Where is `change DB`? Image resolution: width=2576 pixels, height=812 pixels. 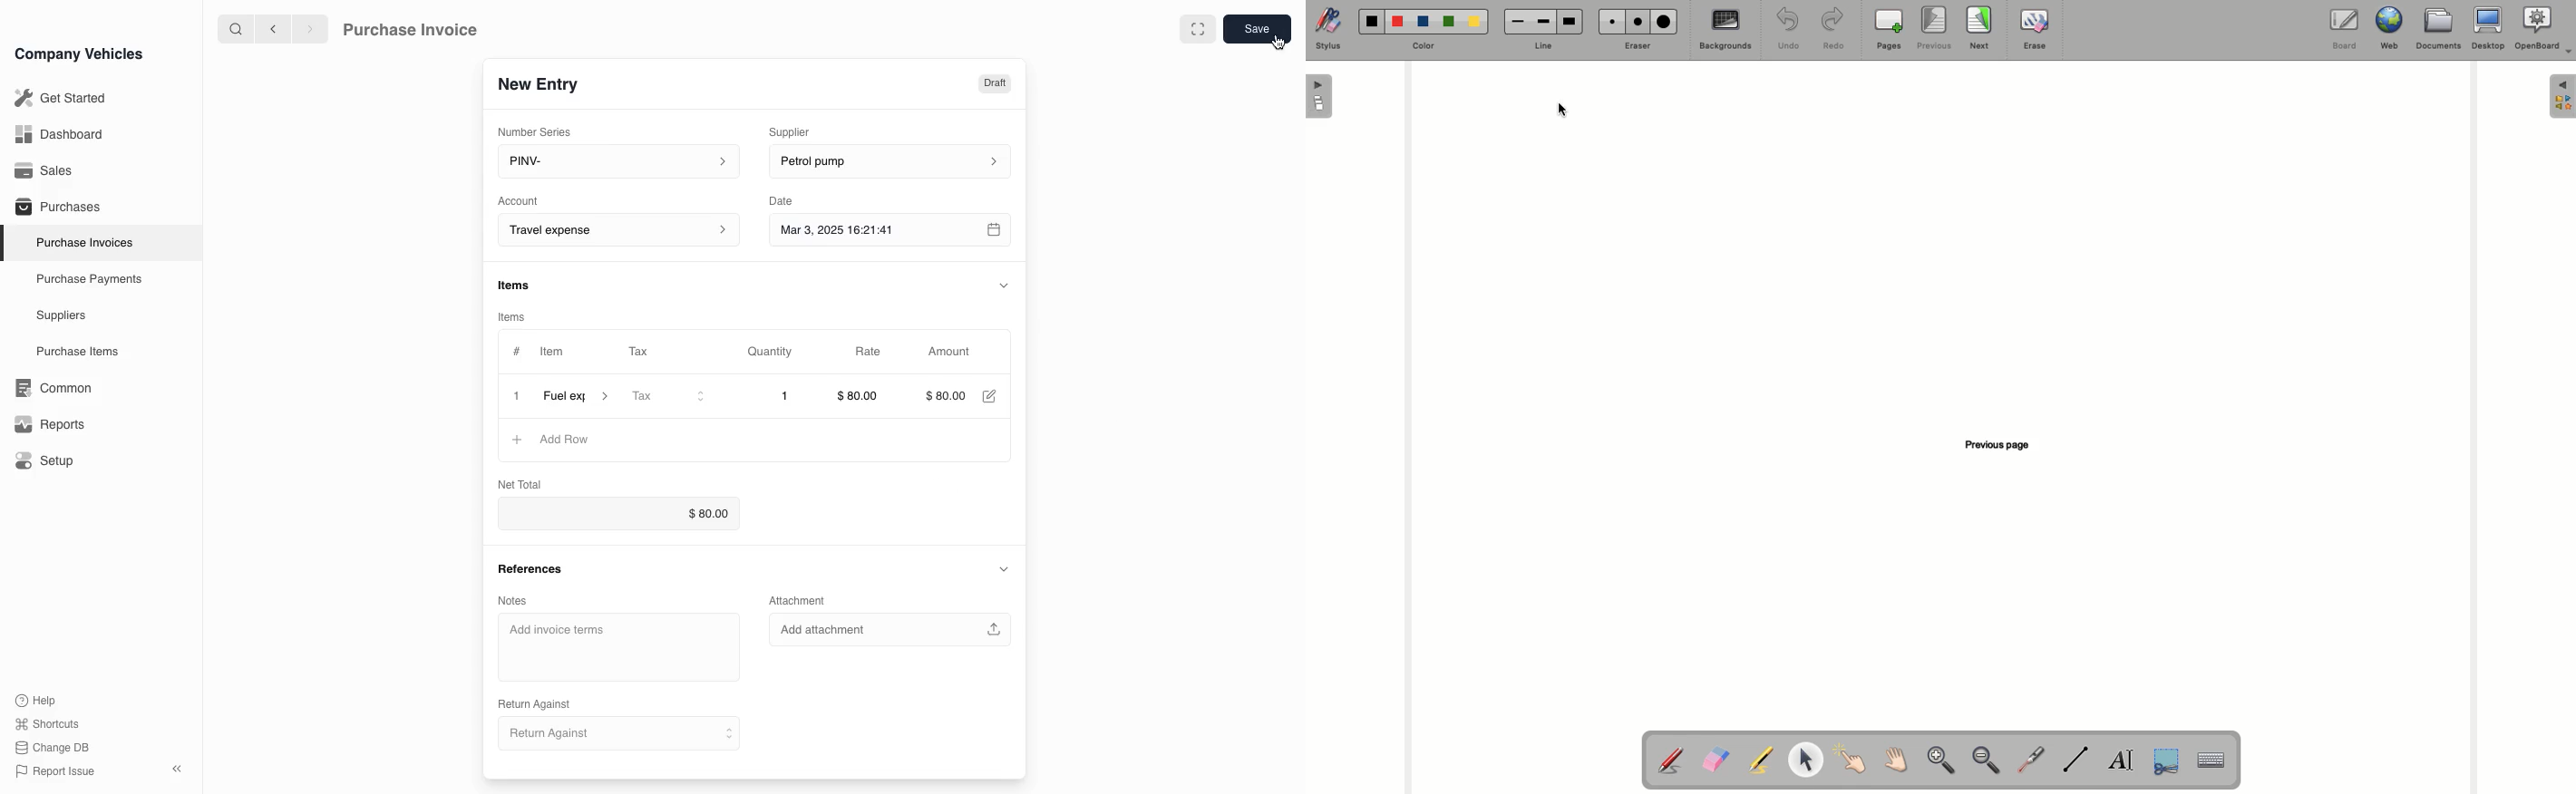 change DB is located at coordinates (54, 748).